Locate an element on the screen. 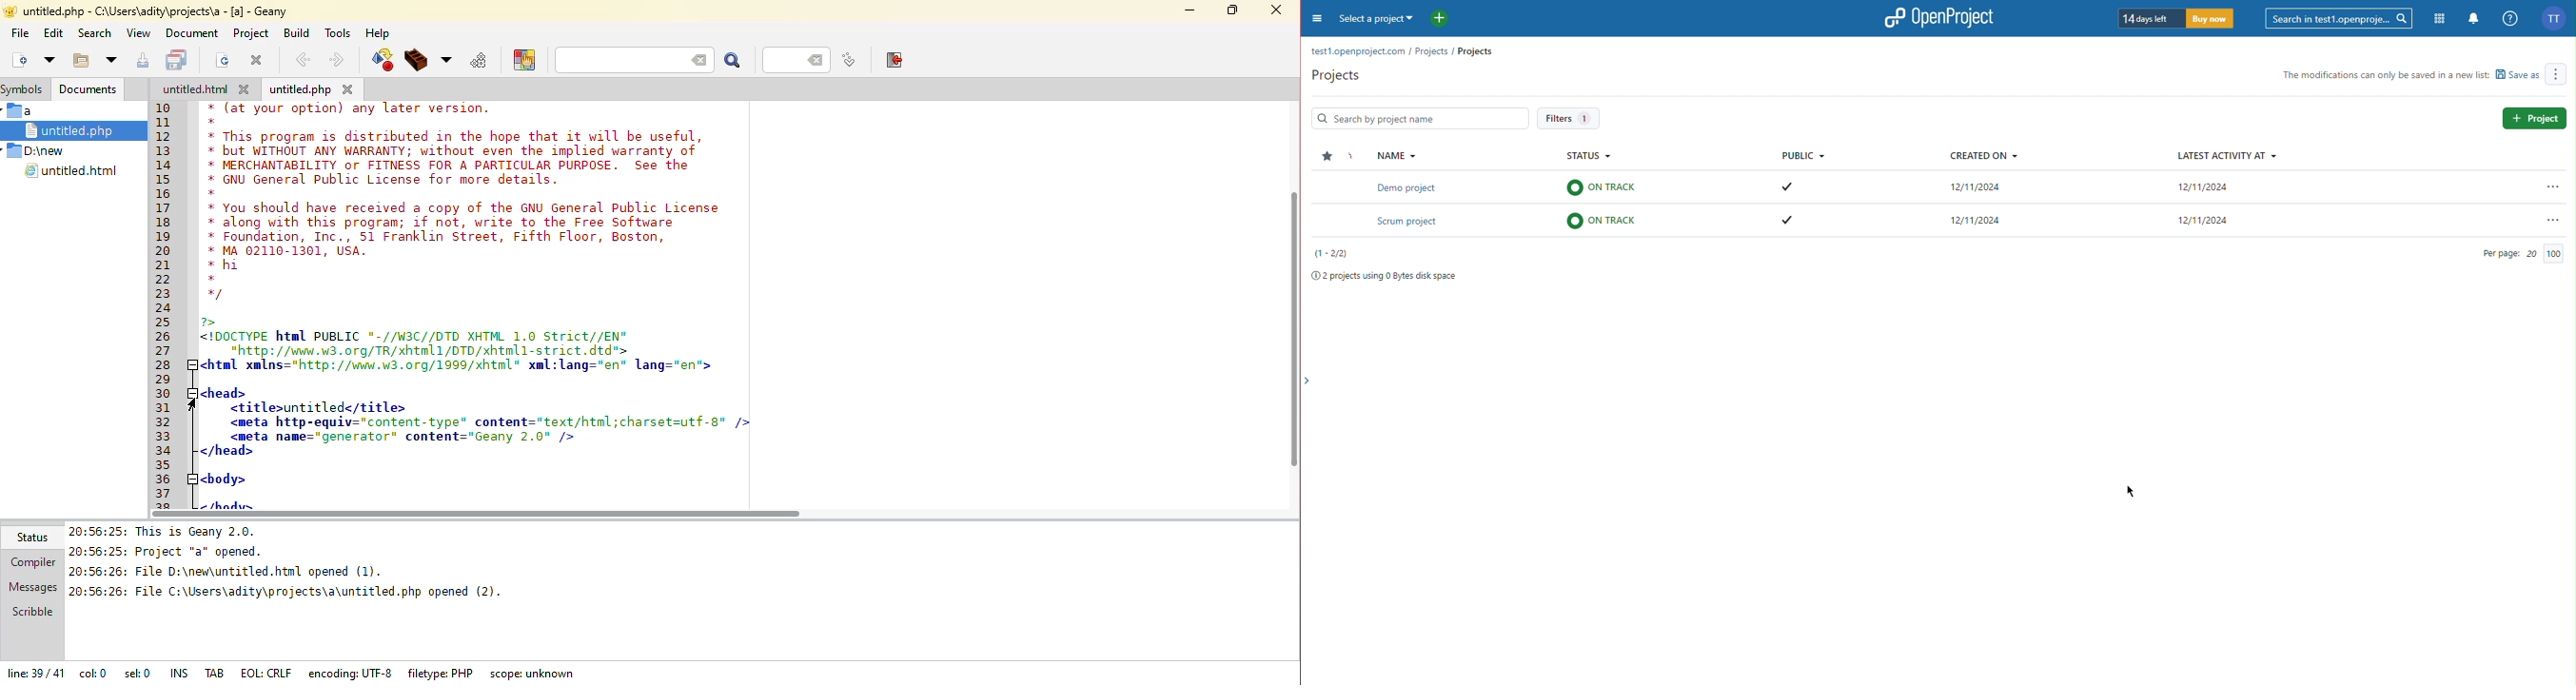  Projects number is located at coordinates (1334, 253).